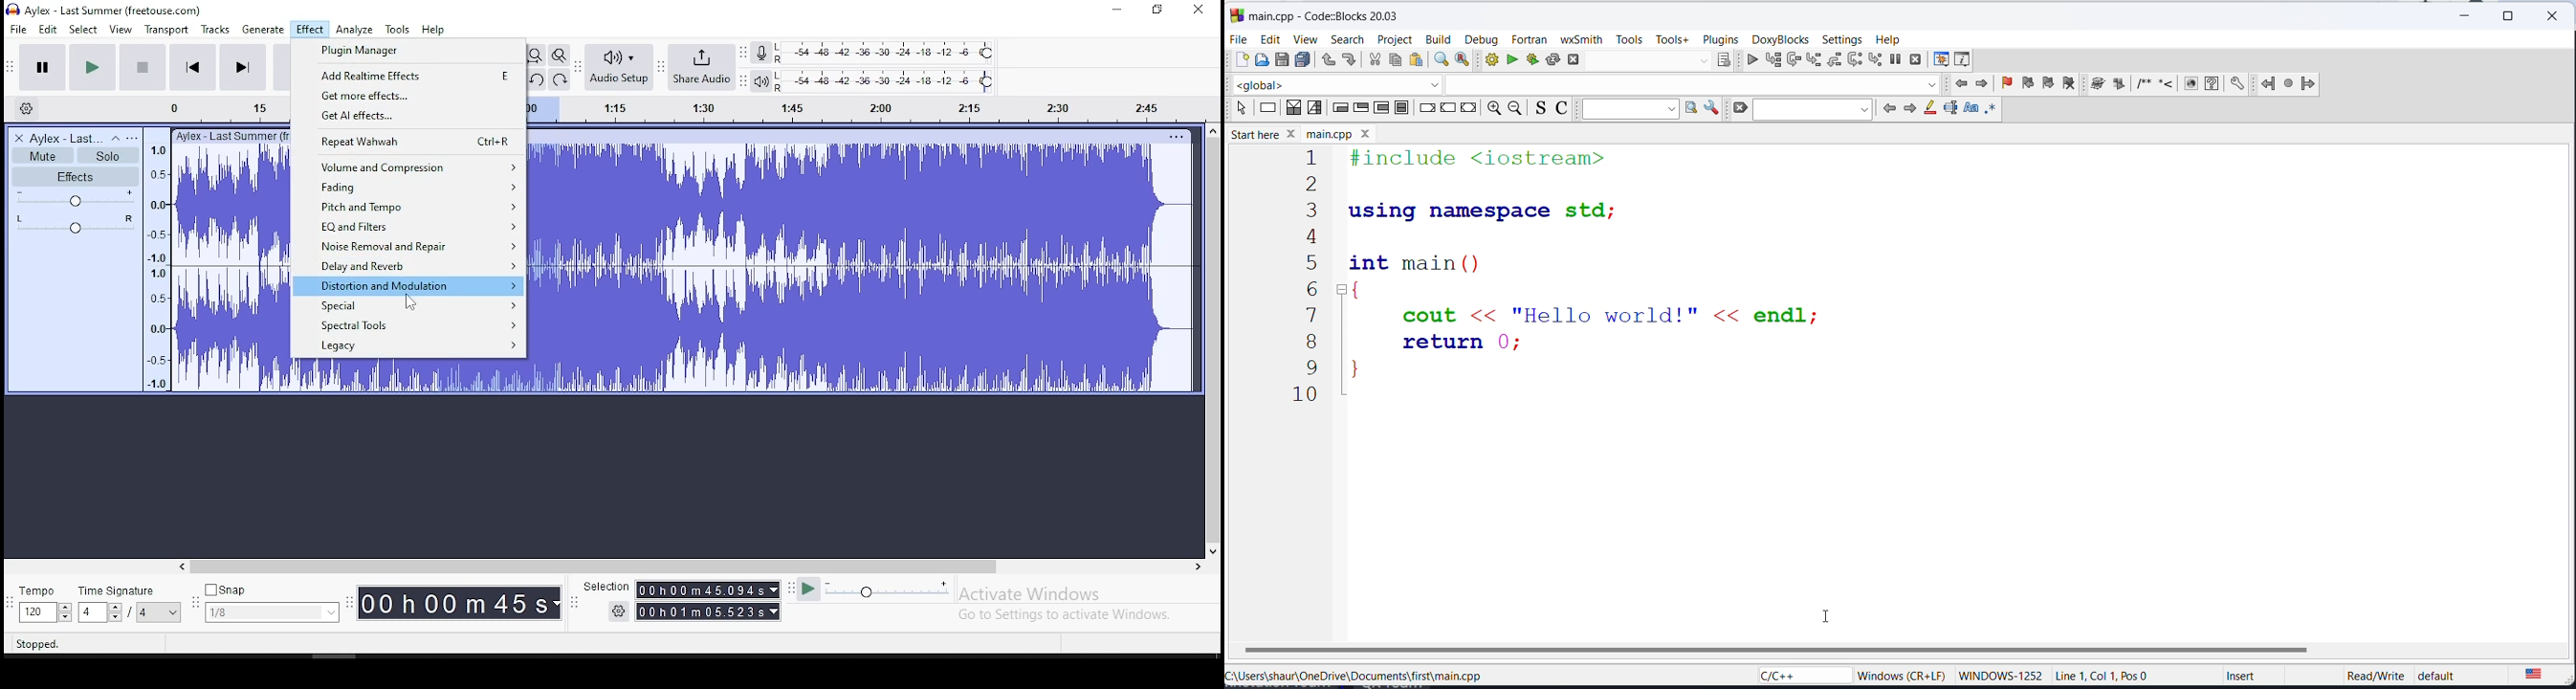  I want to click on dropdown, so click(1813, 111).